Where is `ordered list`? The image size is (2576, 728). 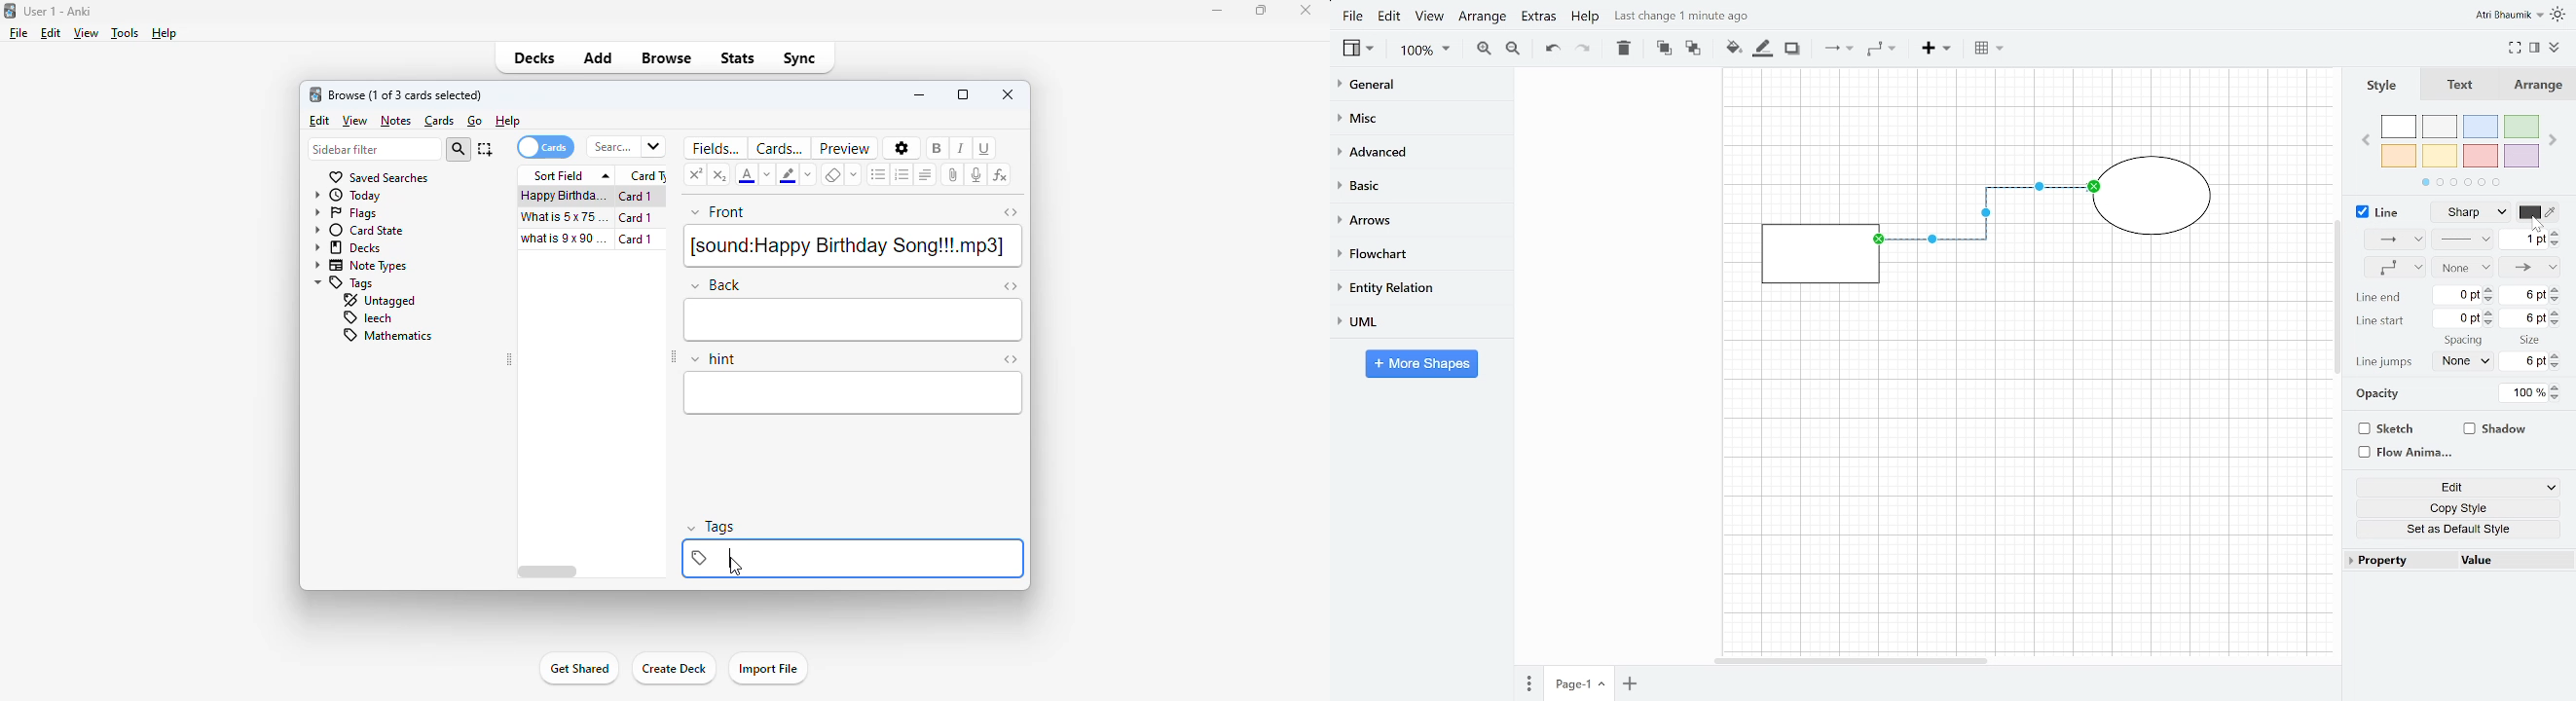
ordered list is located at coordinates (902, 174).